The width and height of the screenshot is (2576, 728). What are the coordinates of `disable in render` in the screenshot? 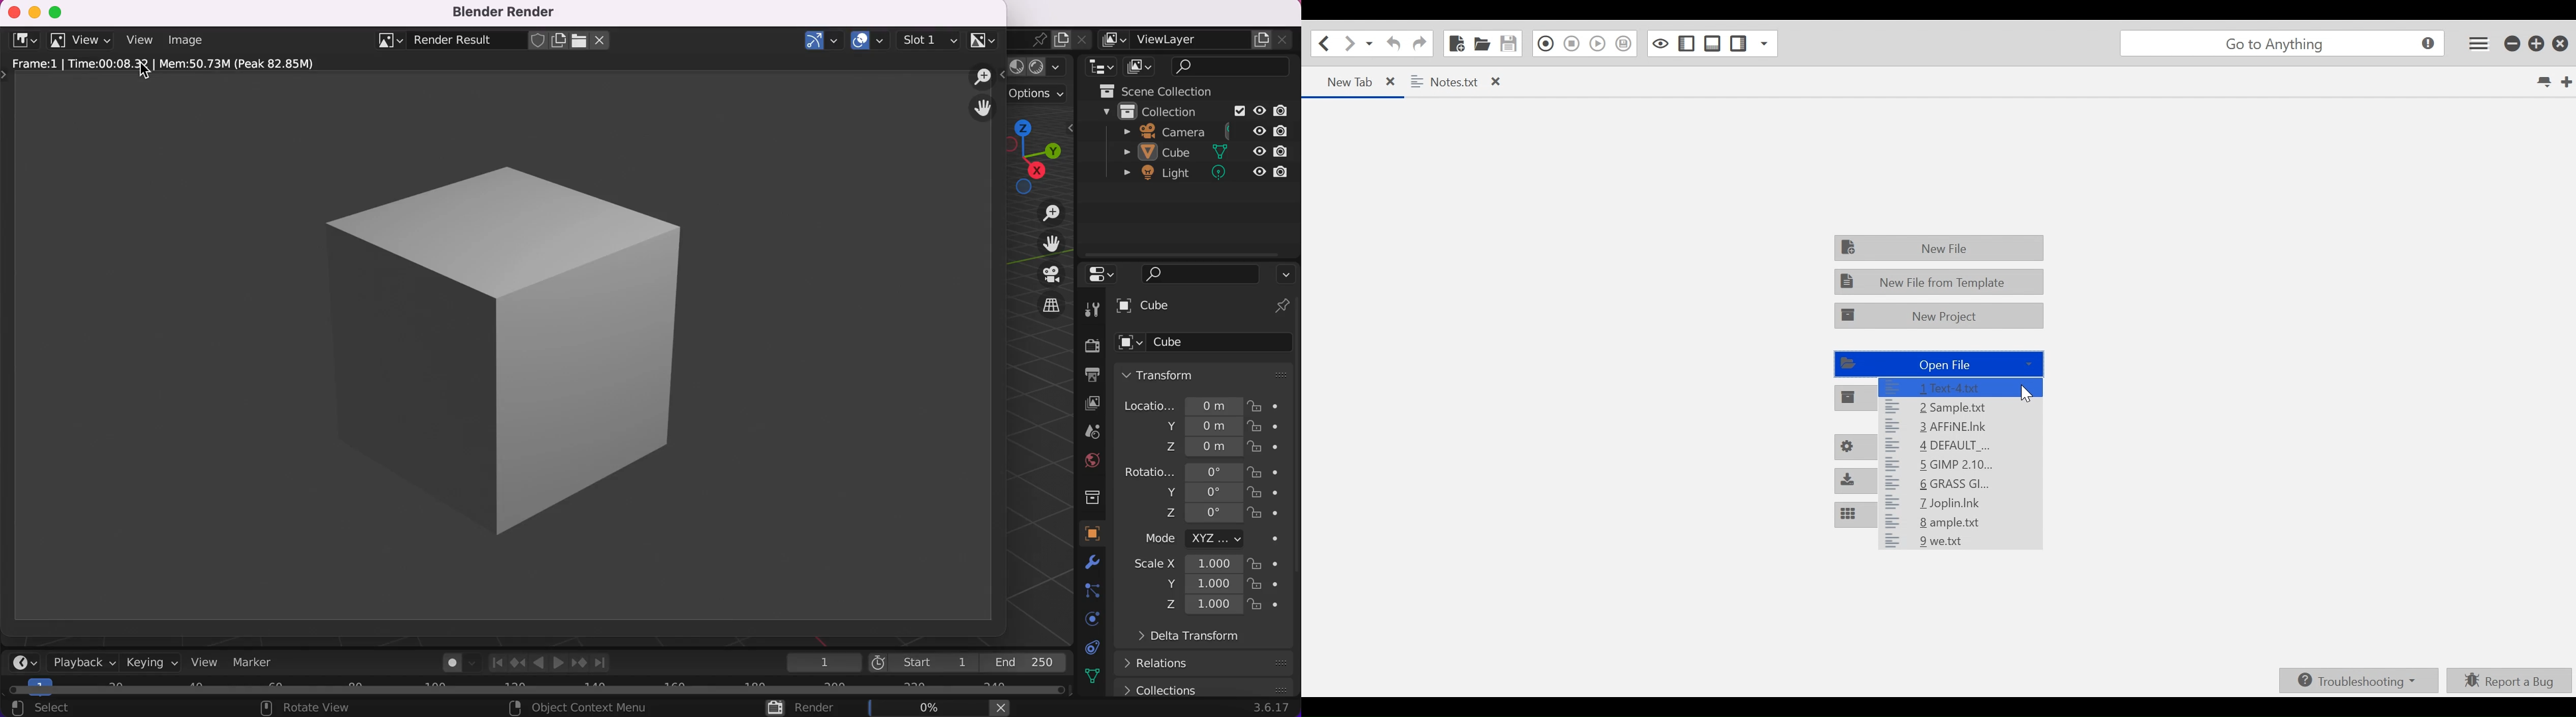 It's located at (1283, 151).